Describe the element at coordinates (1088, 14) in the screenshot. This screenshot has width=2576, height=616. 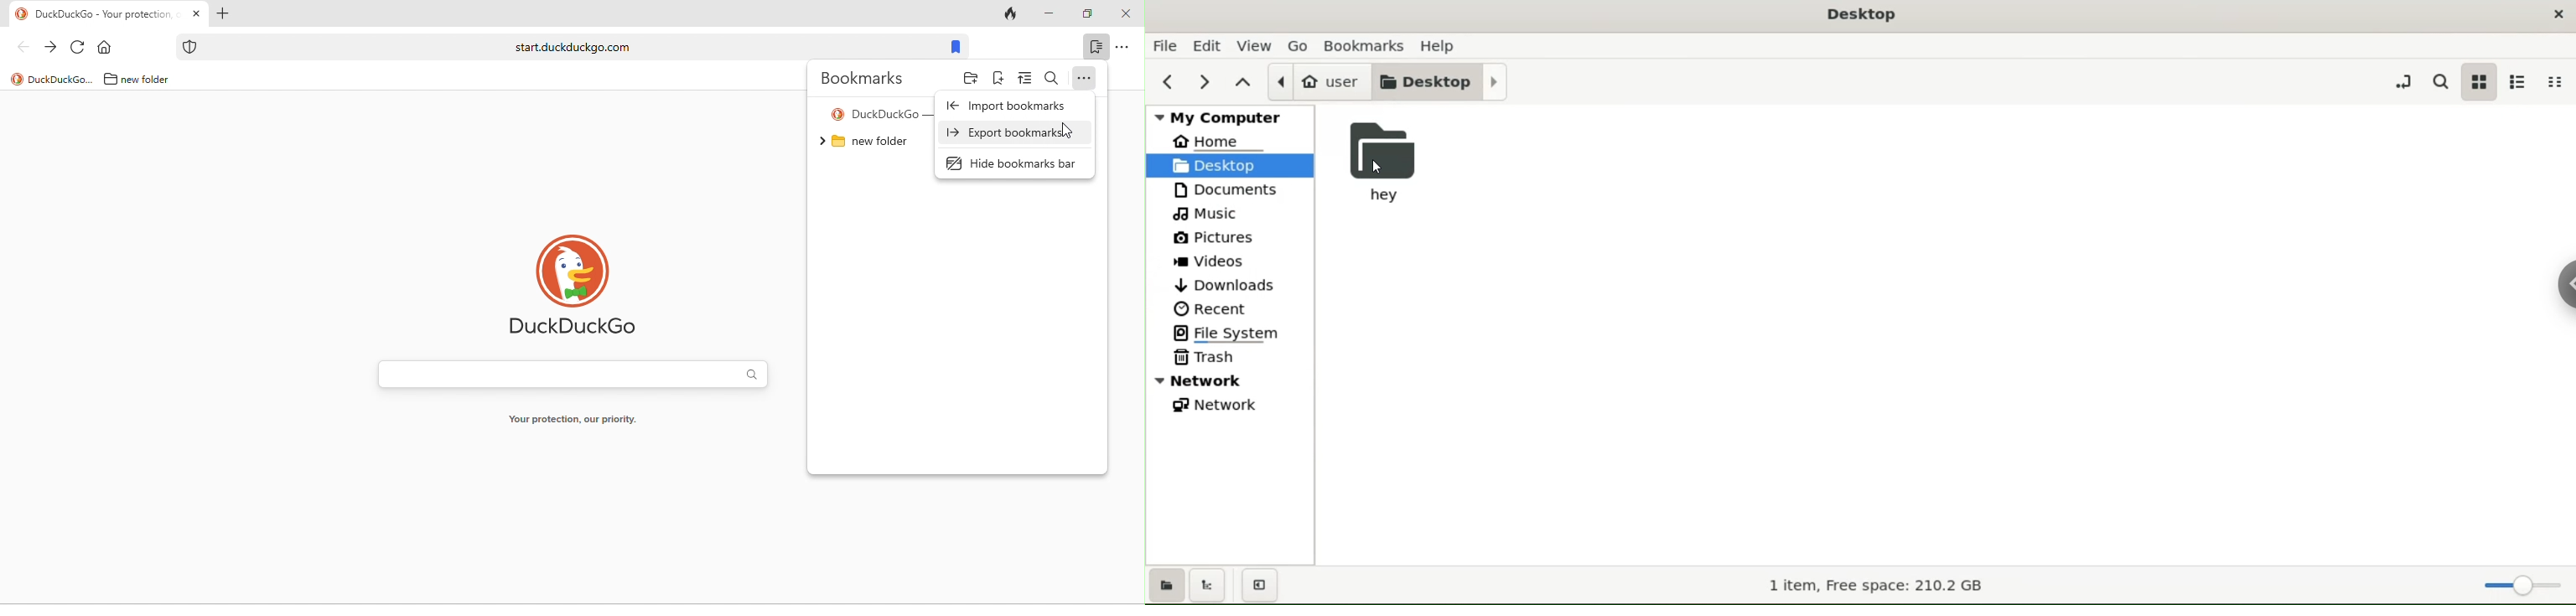
I see `maximize` at that location.